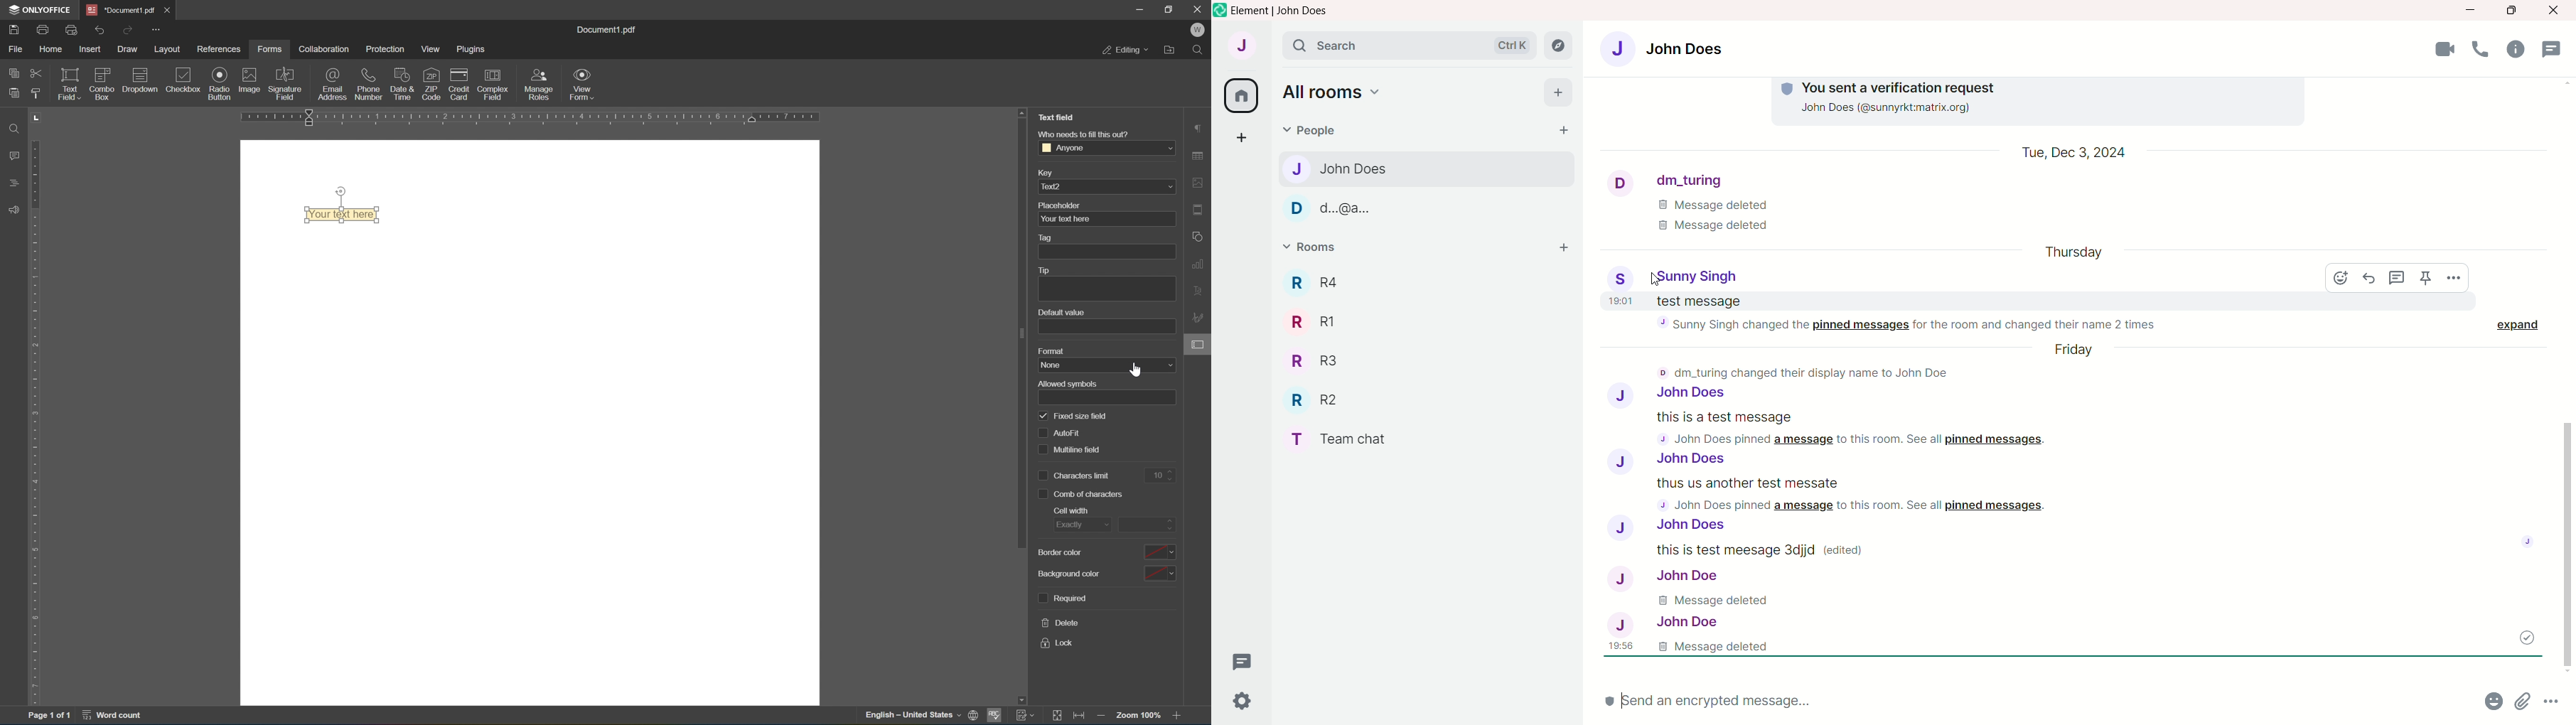 The height and width of the screenshot is (728, 2576). What do you see at coordinates (1348, 441) in the screenshot?
I see `team chat` at bounding box center [1348, 441].